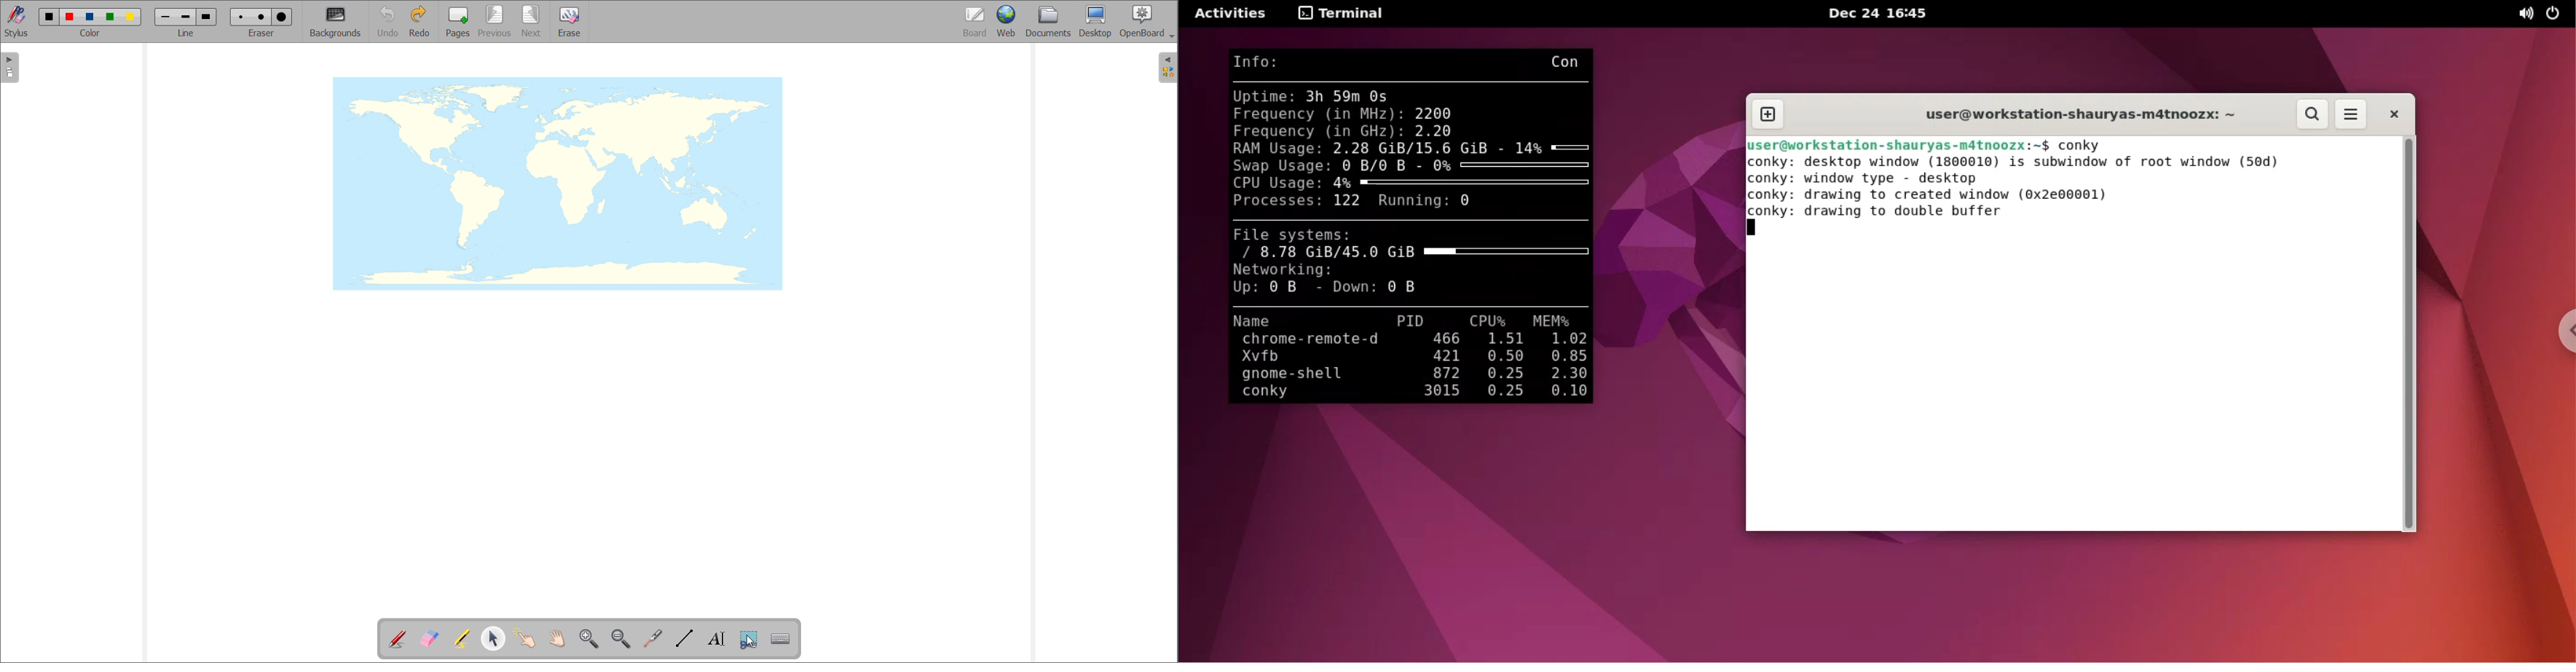 The image size is (2576, 672). What do you see at coordinates (166, 17) in the screenshot?
I see `small` at bounding box center [166, 17].